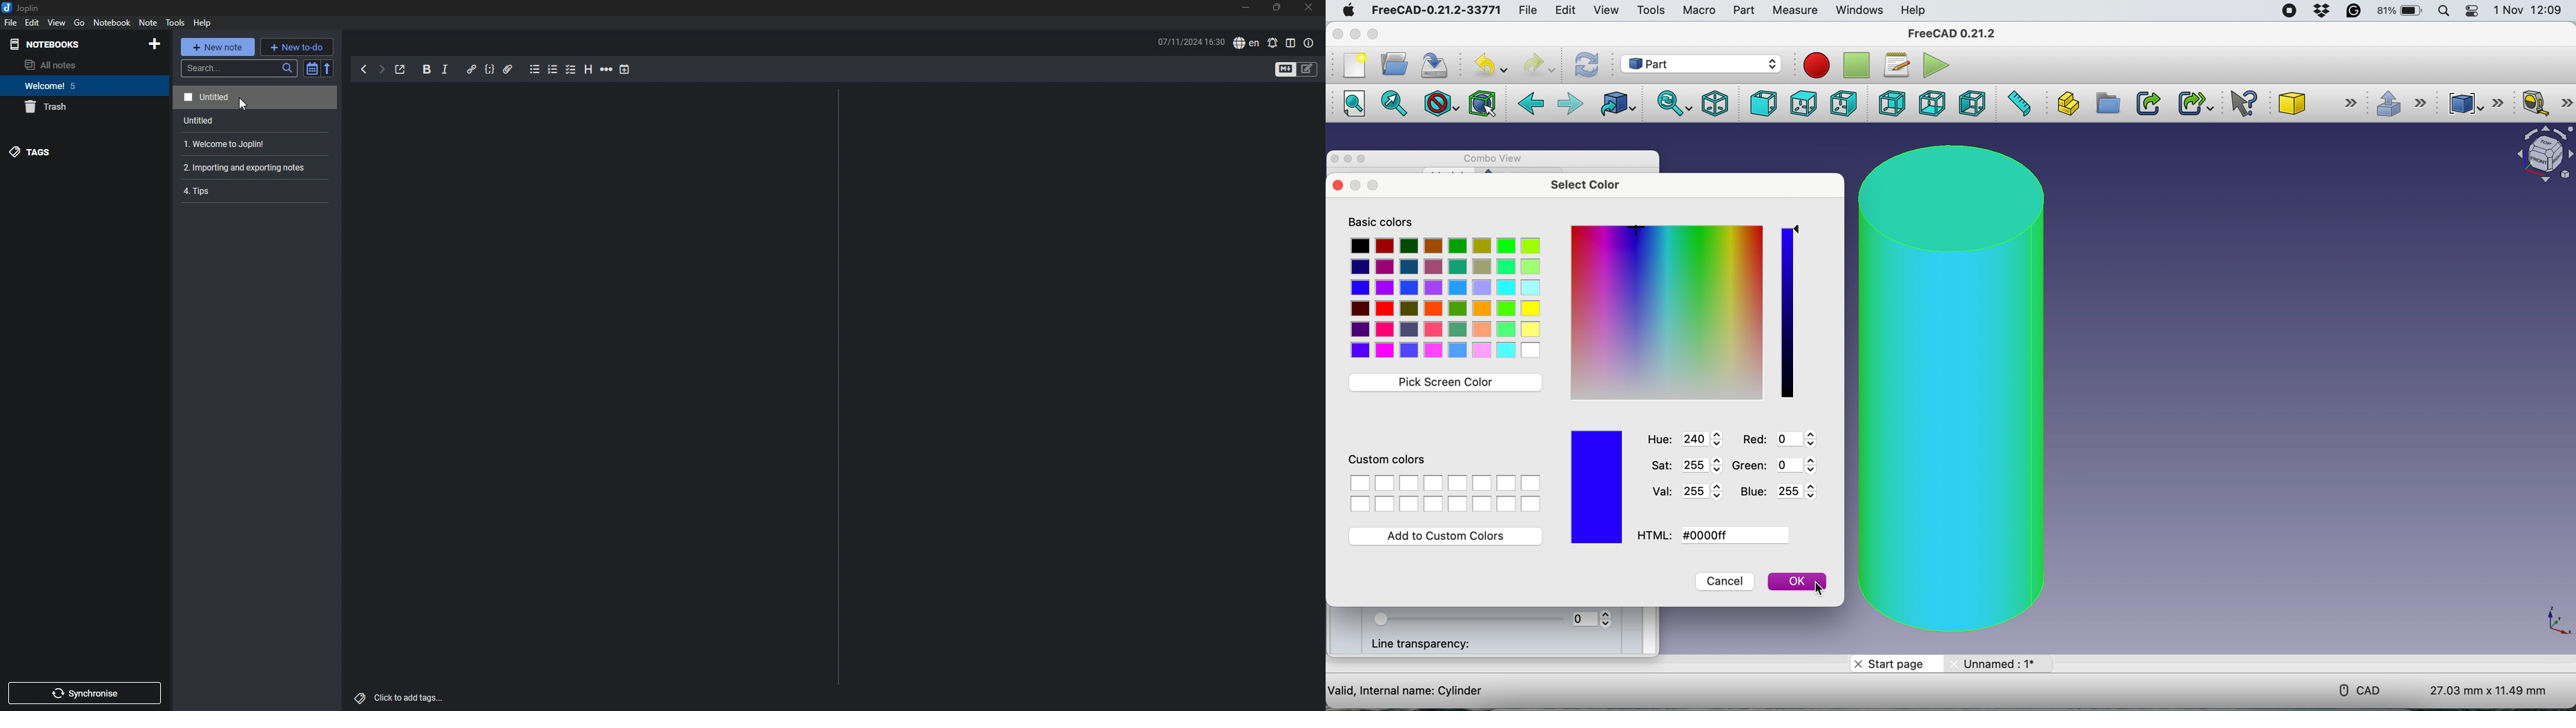 This screenshot has width=2576, height=728. What do you see at coordinates (1358, 39) in the screenshot?
I see `minimise` at bounding box center [1358, 39].